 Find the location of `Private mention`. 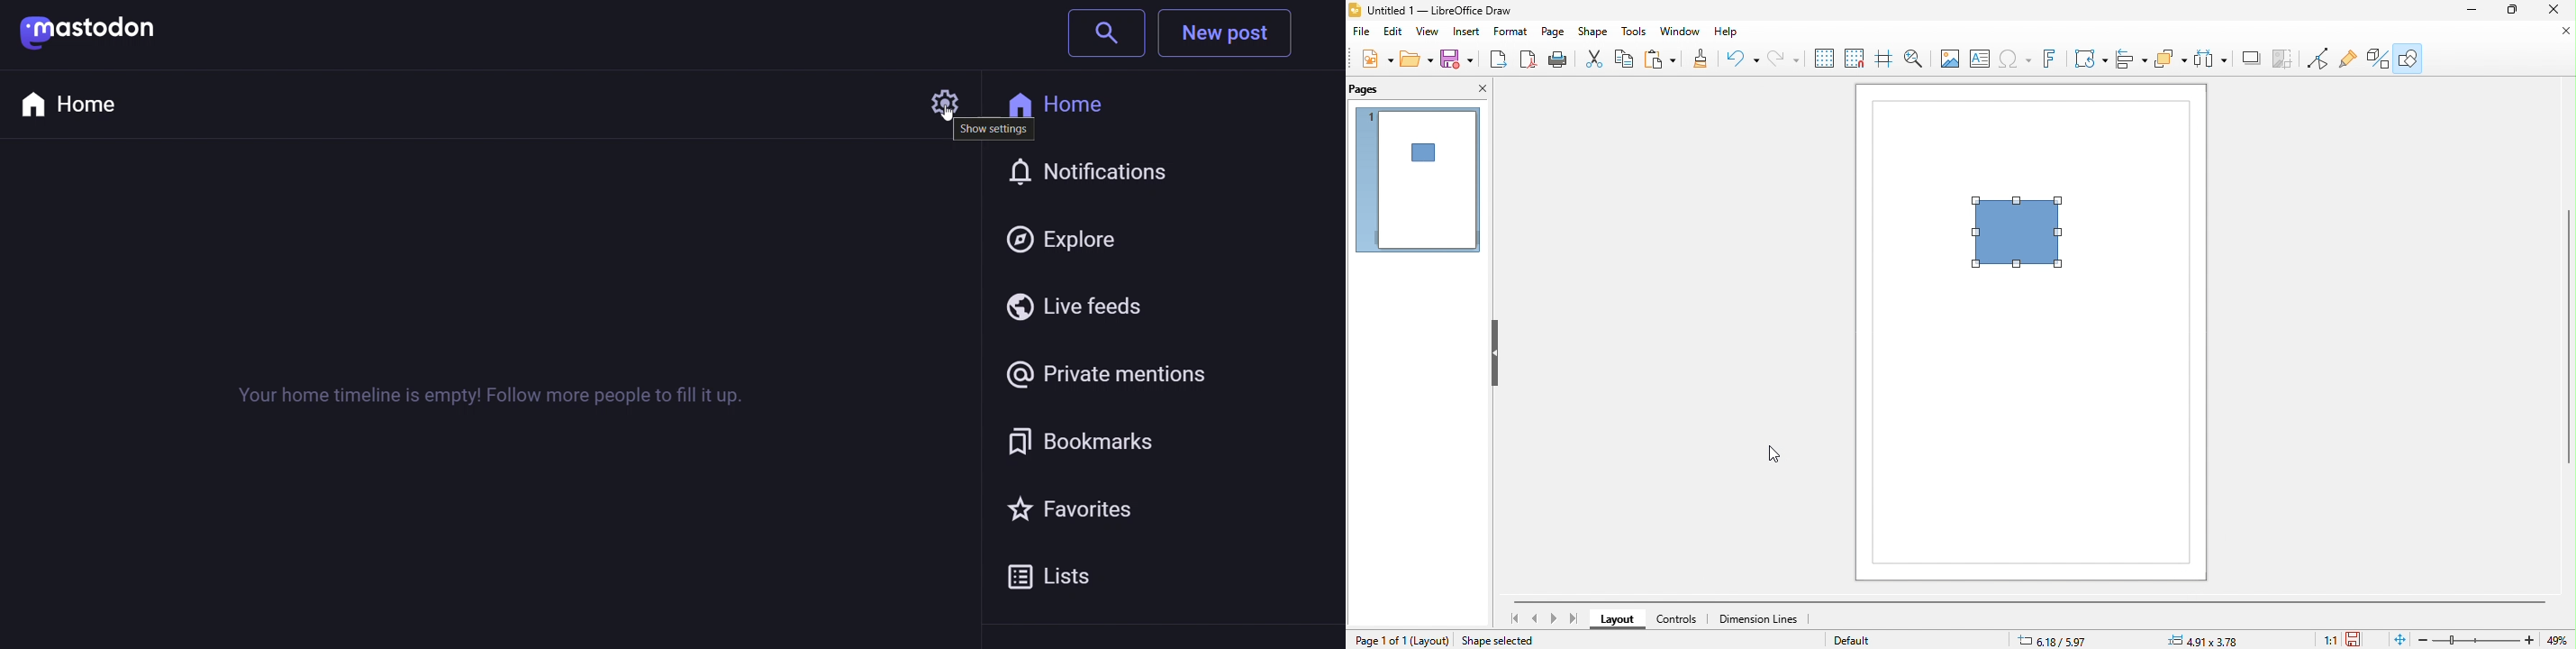

Private mention is located at coordinates (1143, 375).